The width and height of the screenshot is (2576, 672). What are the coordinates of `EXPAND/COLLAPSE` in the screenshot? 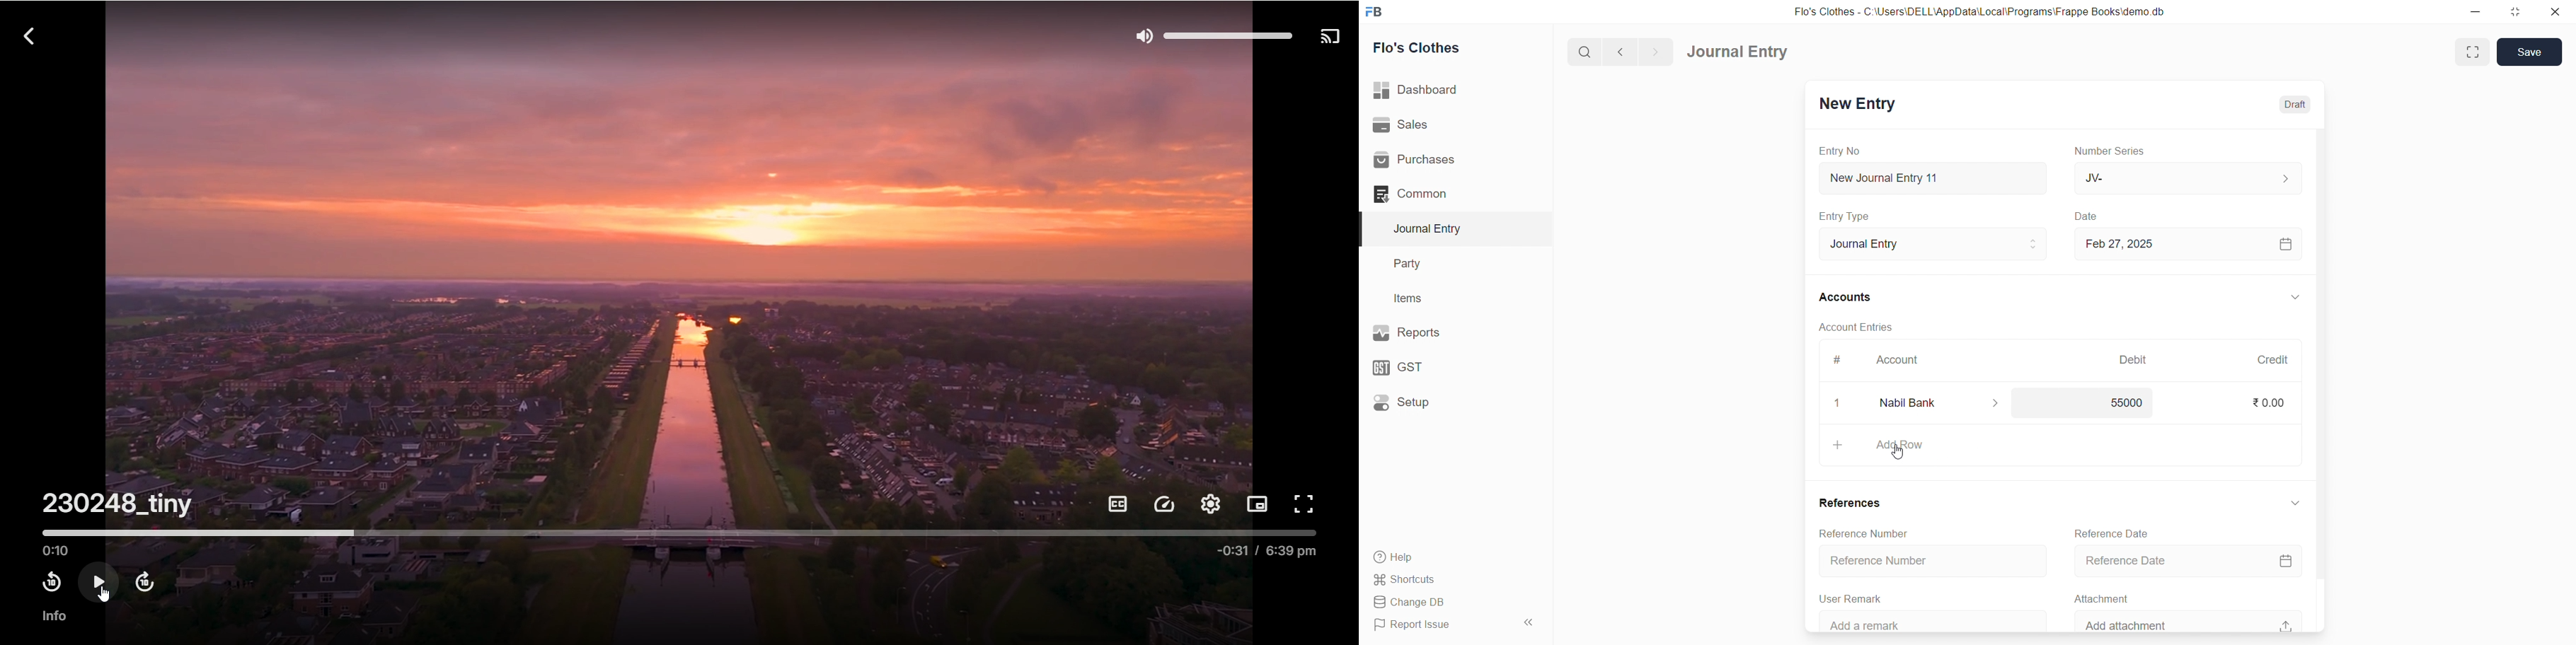 It's located at (2295, 506).